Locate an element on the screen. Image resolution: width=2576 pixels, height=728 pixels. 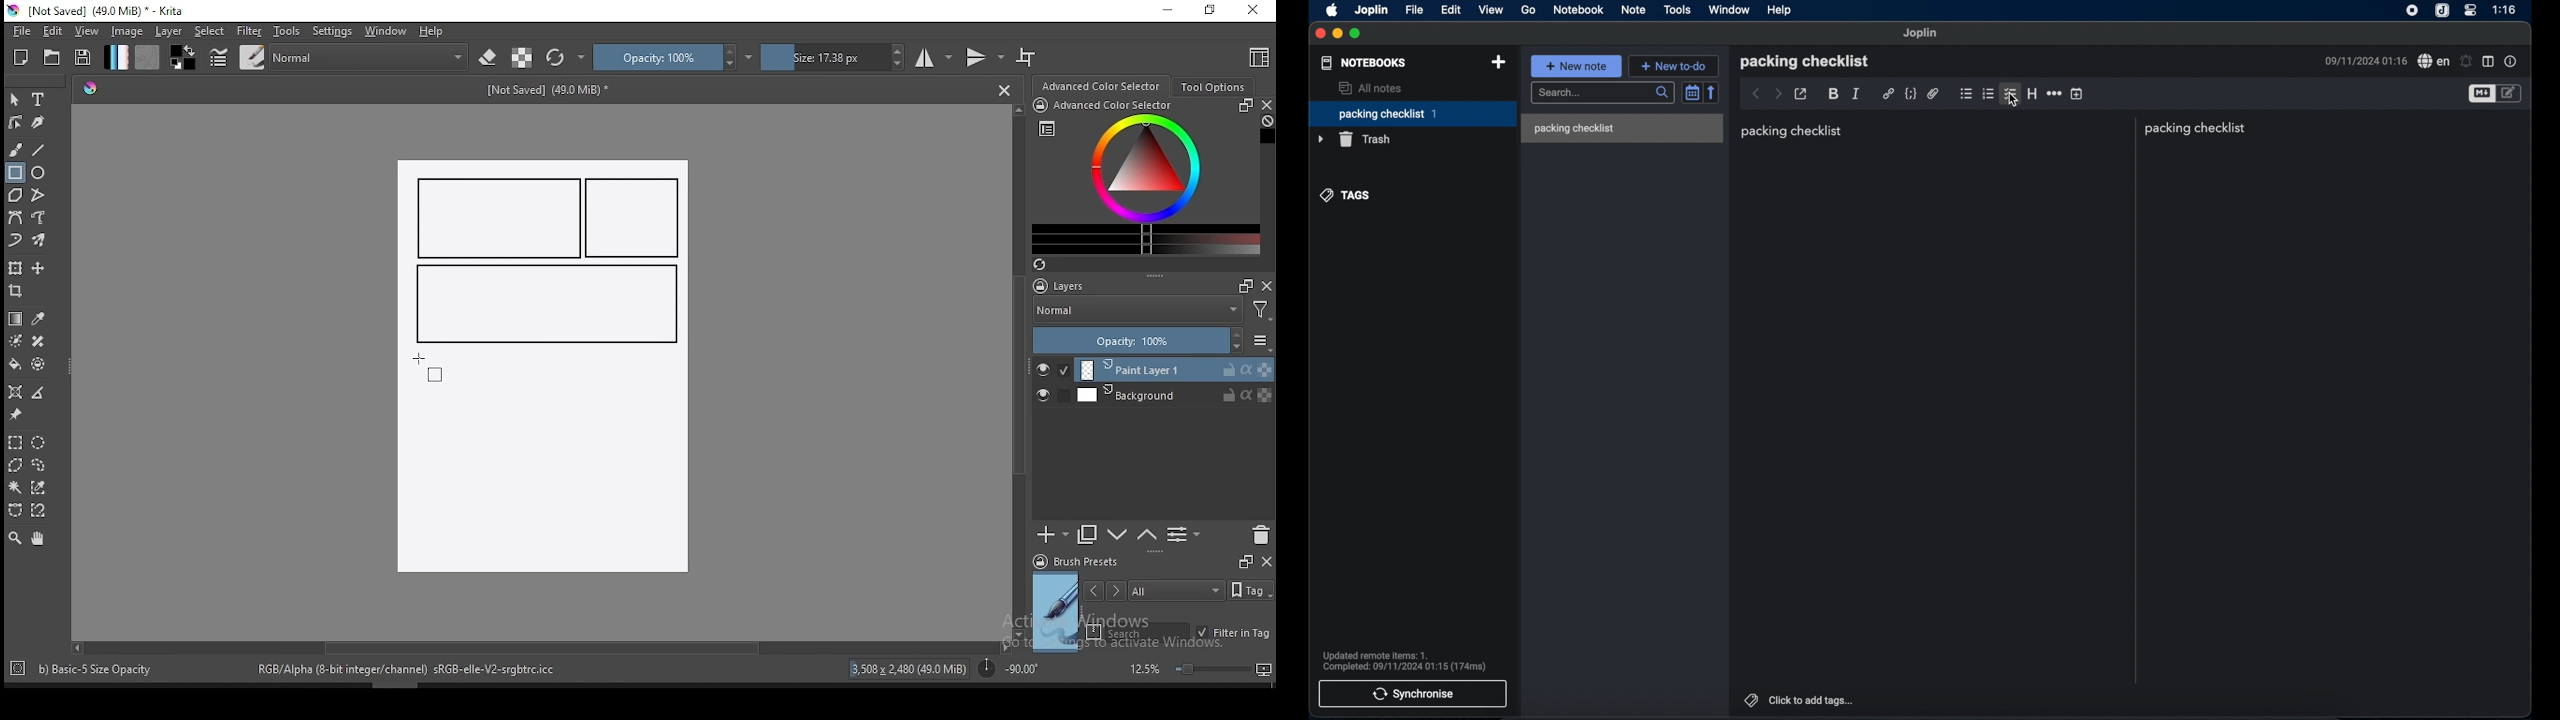
restore is located at coordinates (1214, 11).